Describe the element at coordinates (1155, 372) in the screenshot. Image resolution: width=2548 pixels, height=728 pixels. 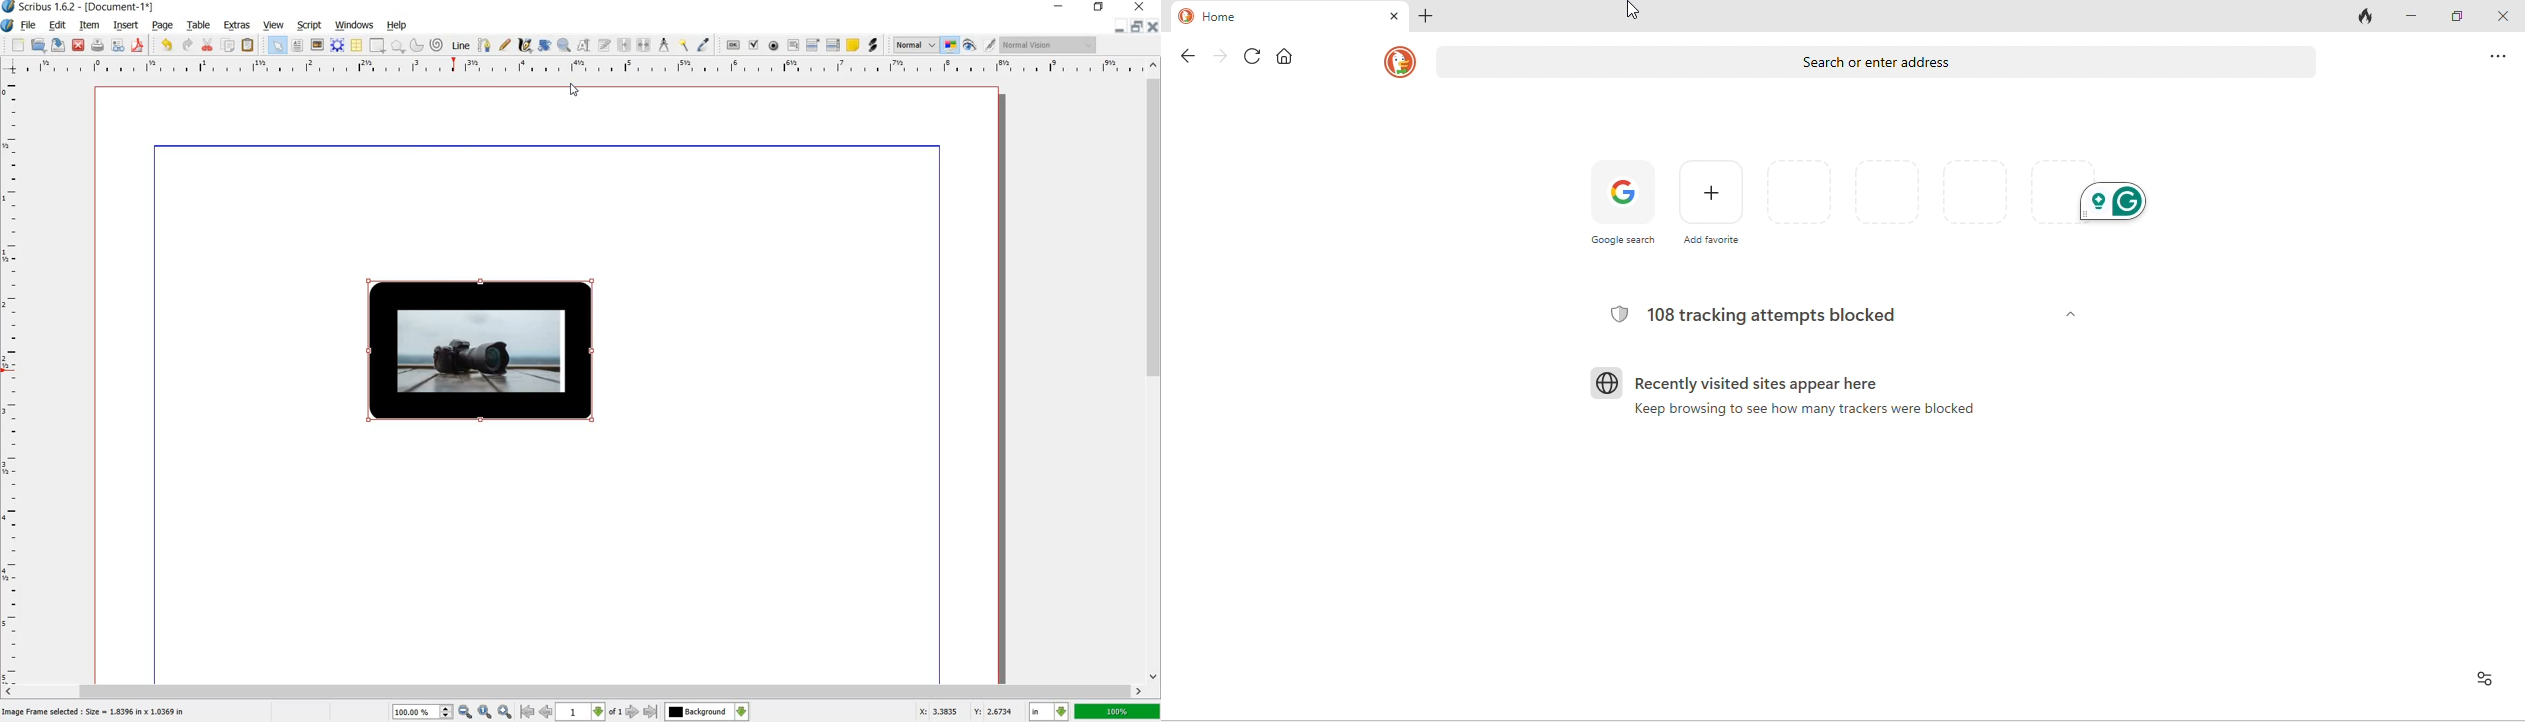
I see `scrollbar` at that location.